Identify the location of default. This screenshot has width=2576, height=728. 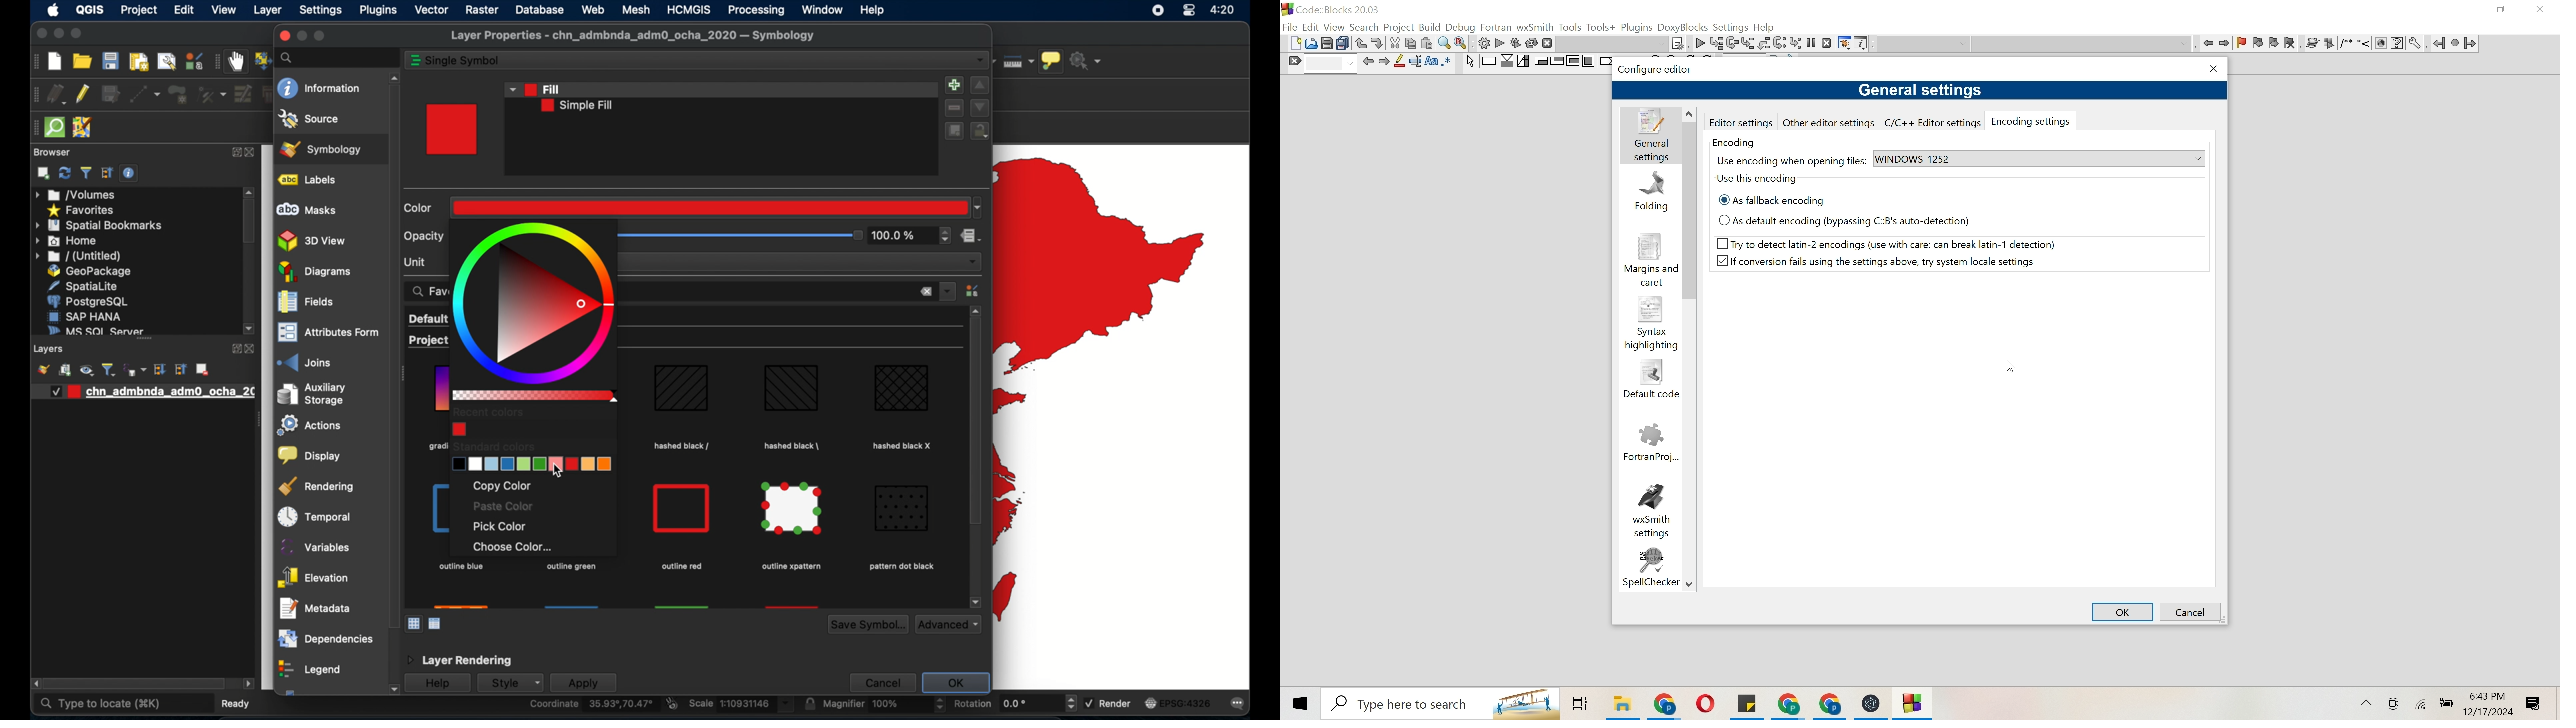
(428, 319).